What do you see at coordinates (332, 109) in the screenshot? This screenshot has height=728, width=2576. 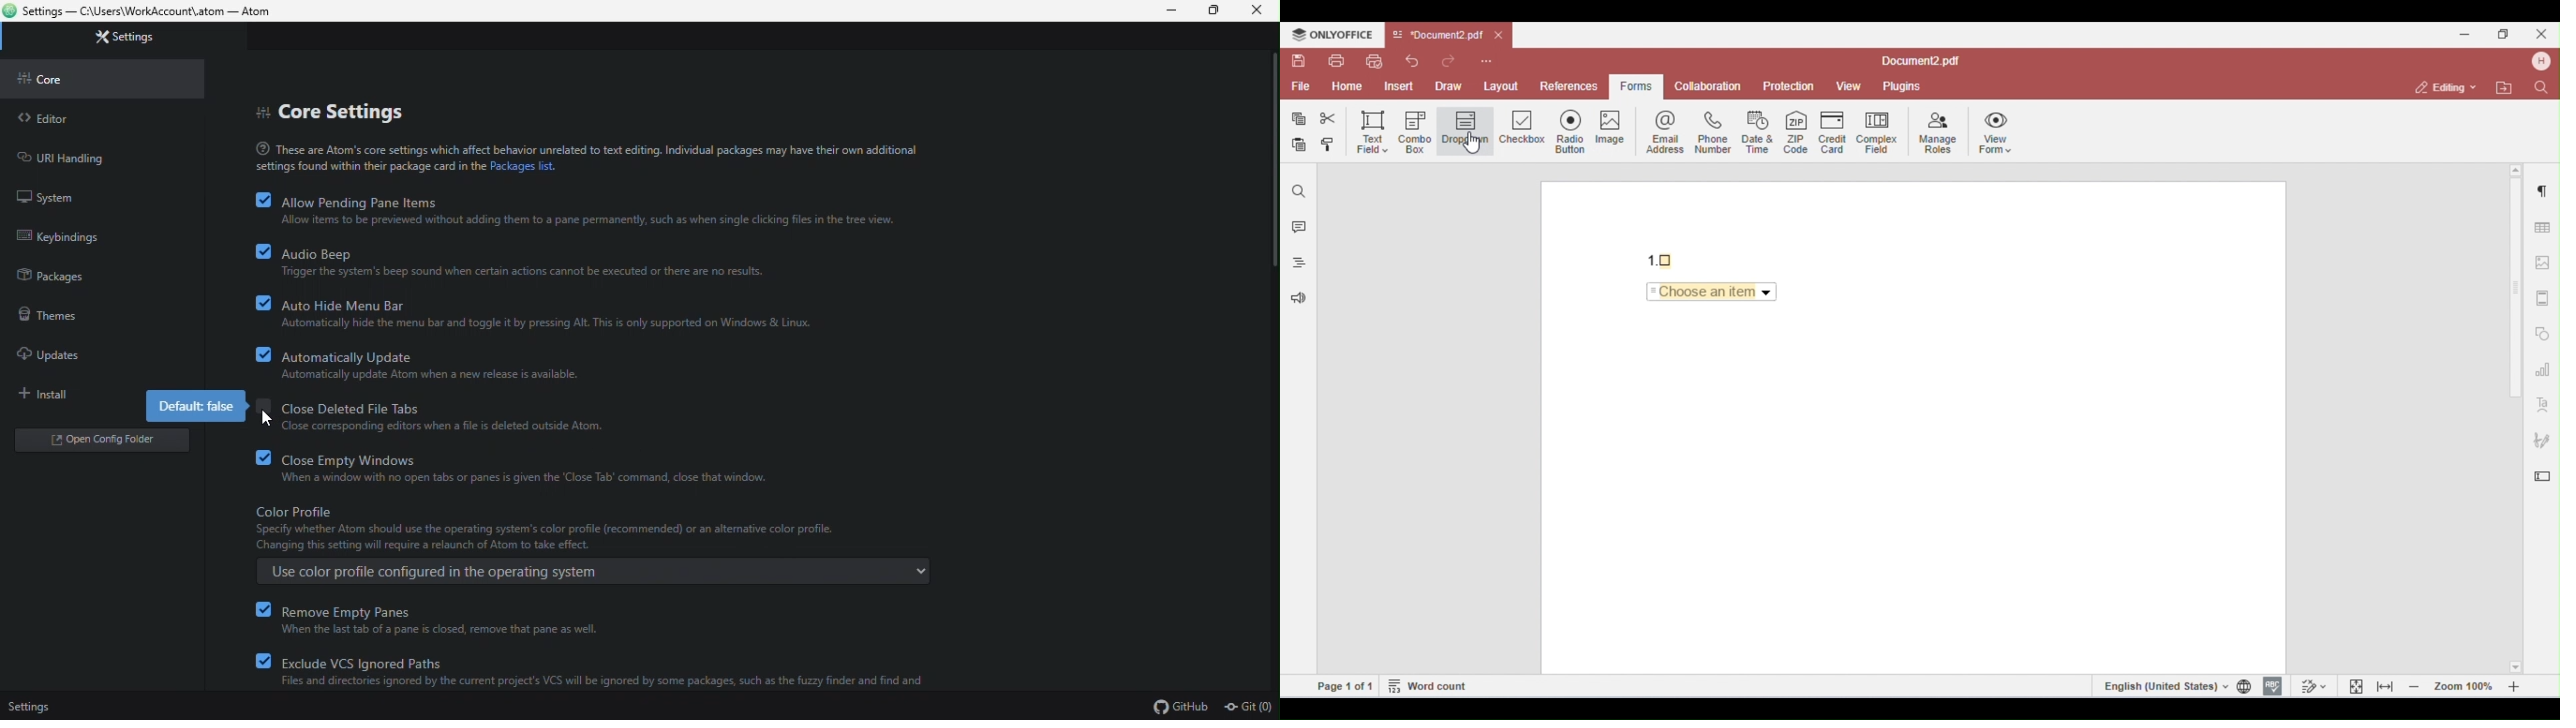 I see `core settings` at bounding box center [332, 109].